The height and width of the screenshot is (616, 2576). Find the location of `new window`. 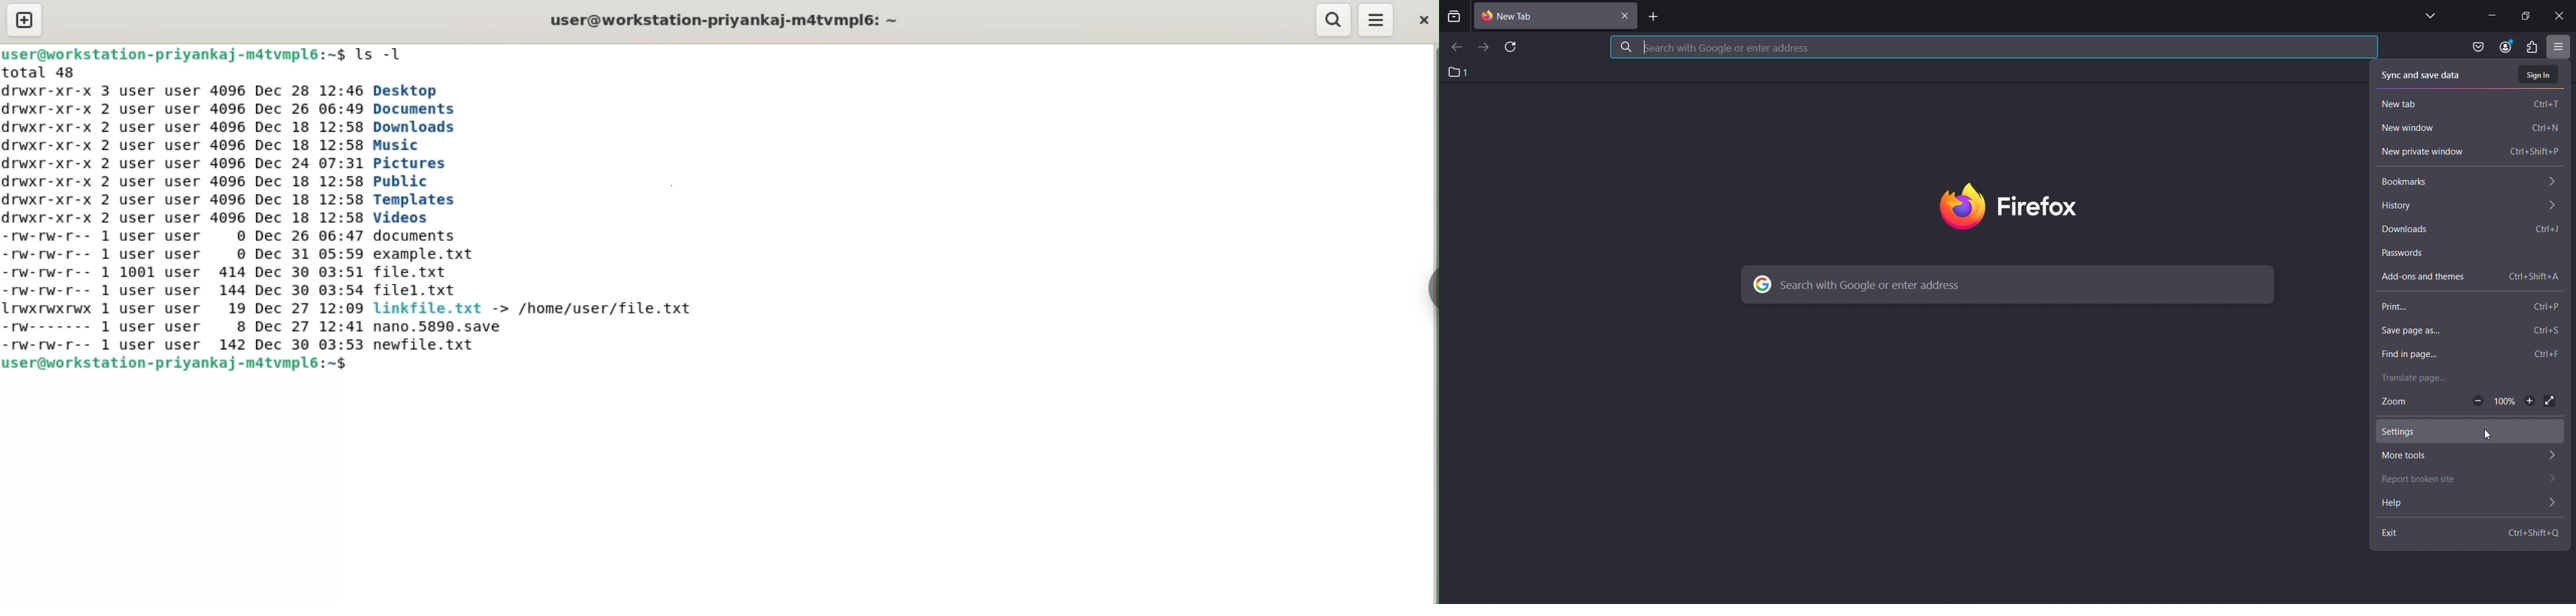

new window is located at coordinates (2468, 130).